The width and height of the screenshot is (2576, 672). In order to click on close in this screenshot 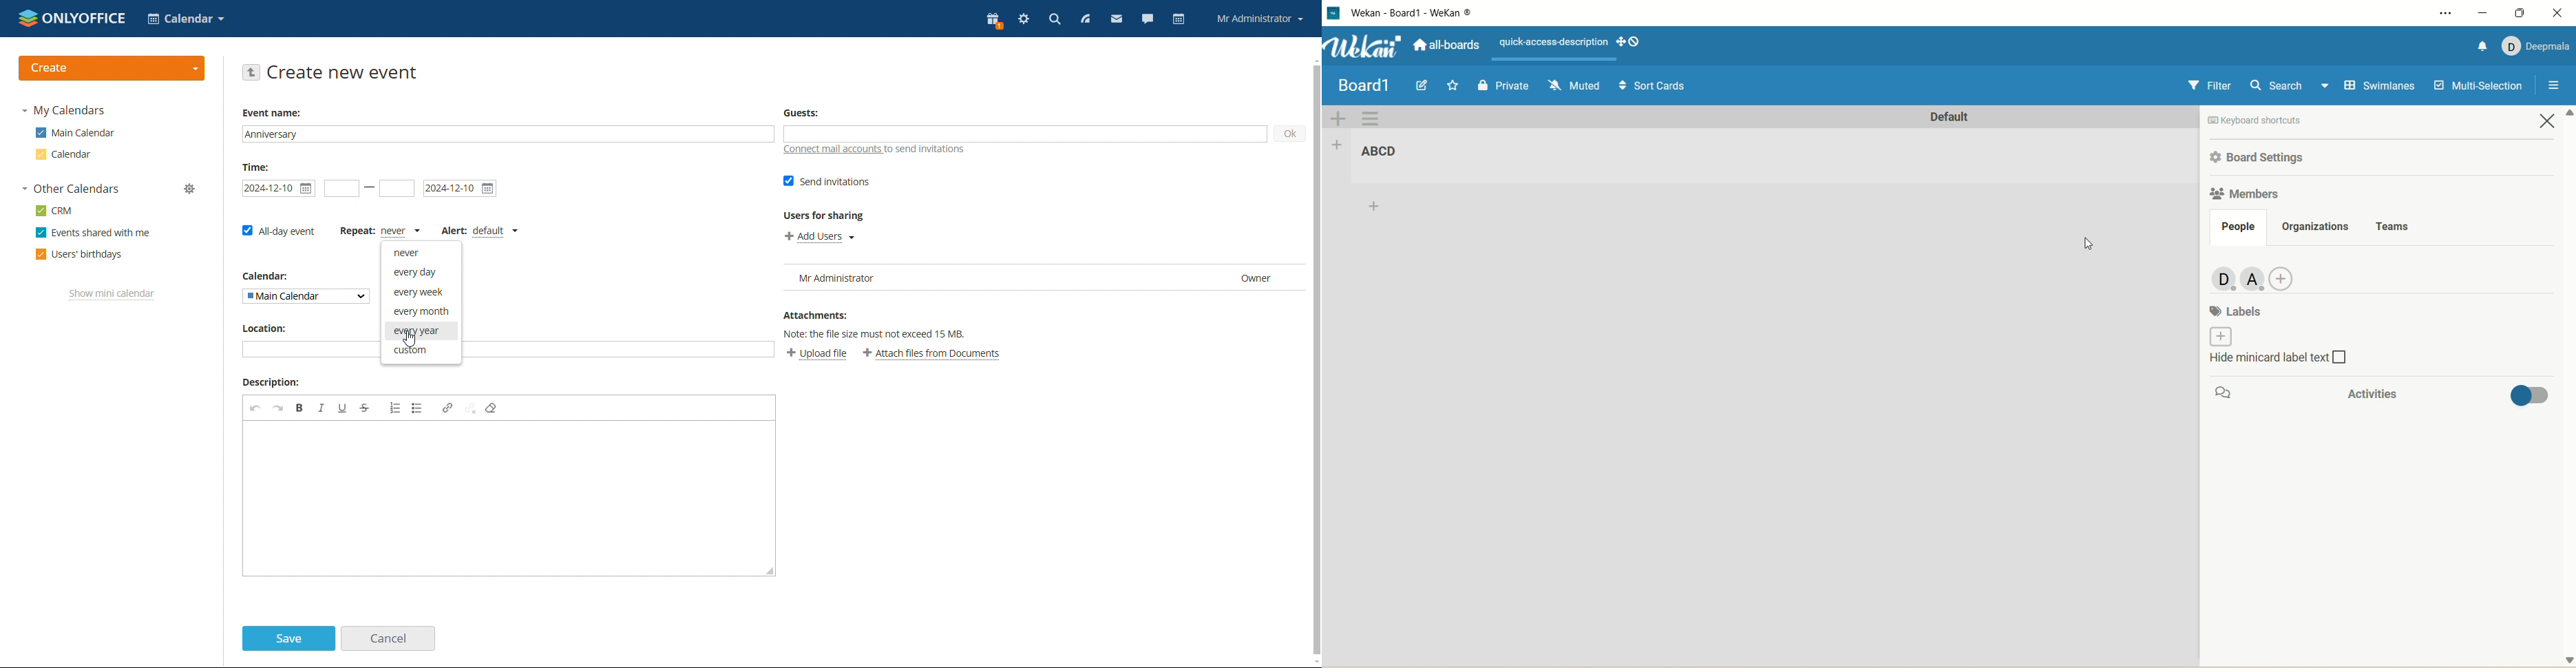, I will do `click(2558, 15)`.